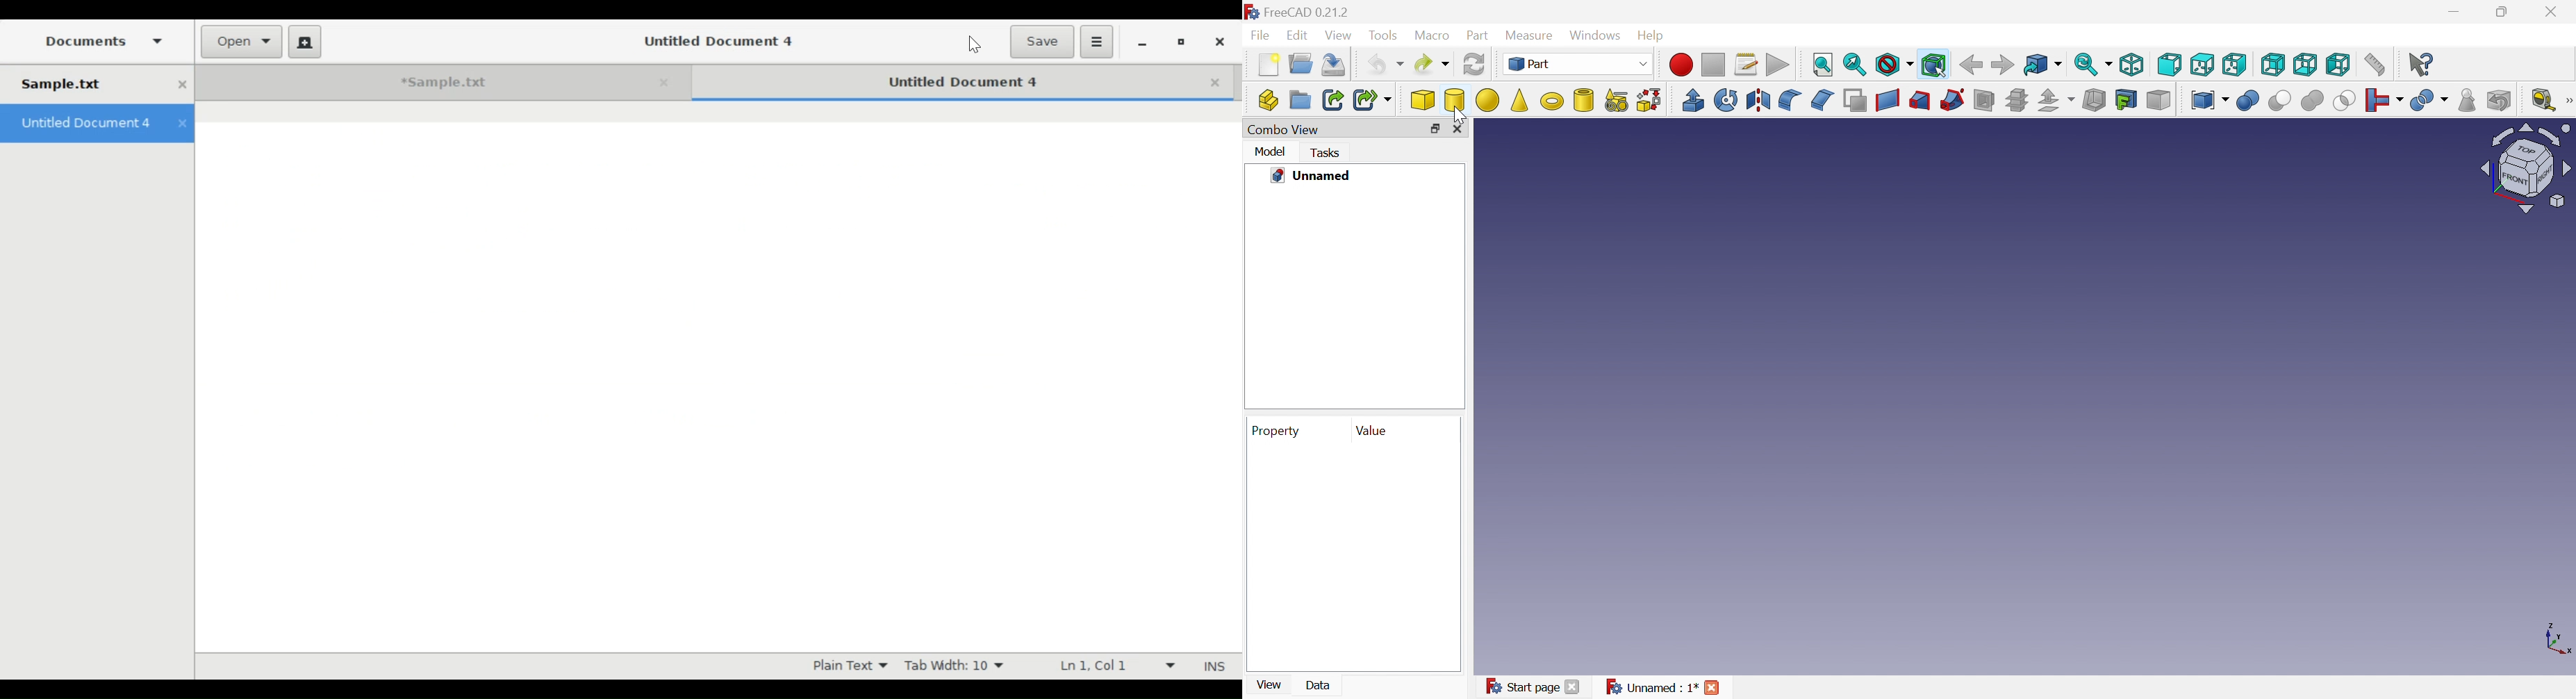  Describe the element at coordinates (1373, 431) in the screenshot. I see `Value` at that location.